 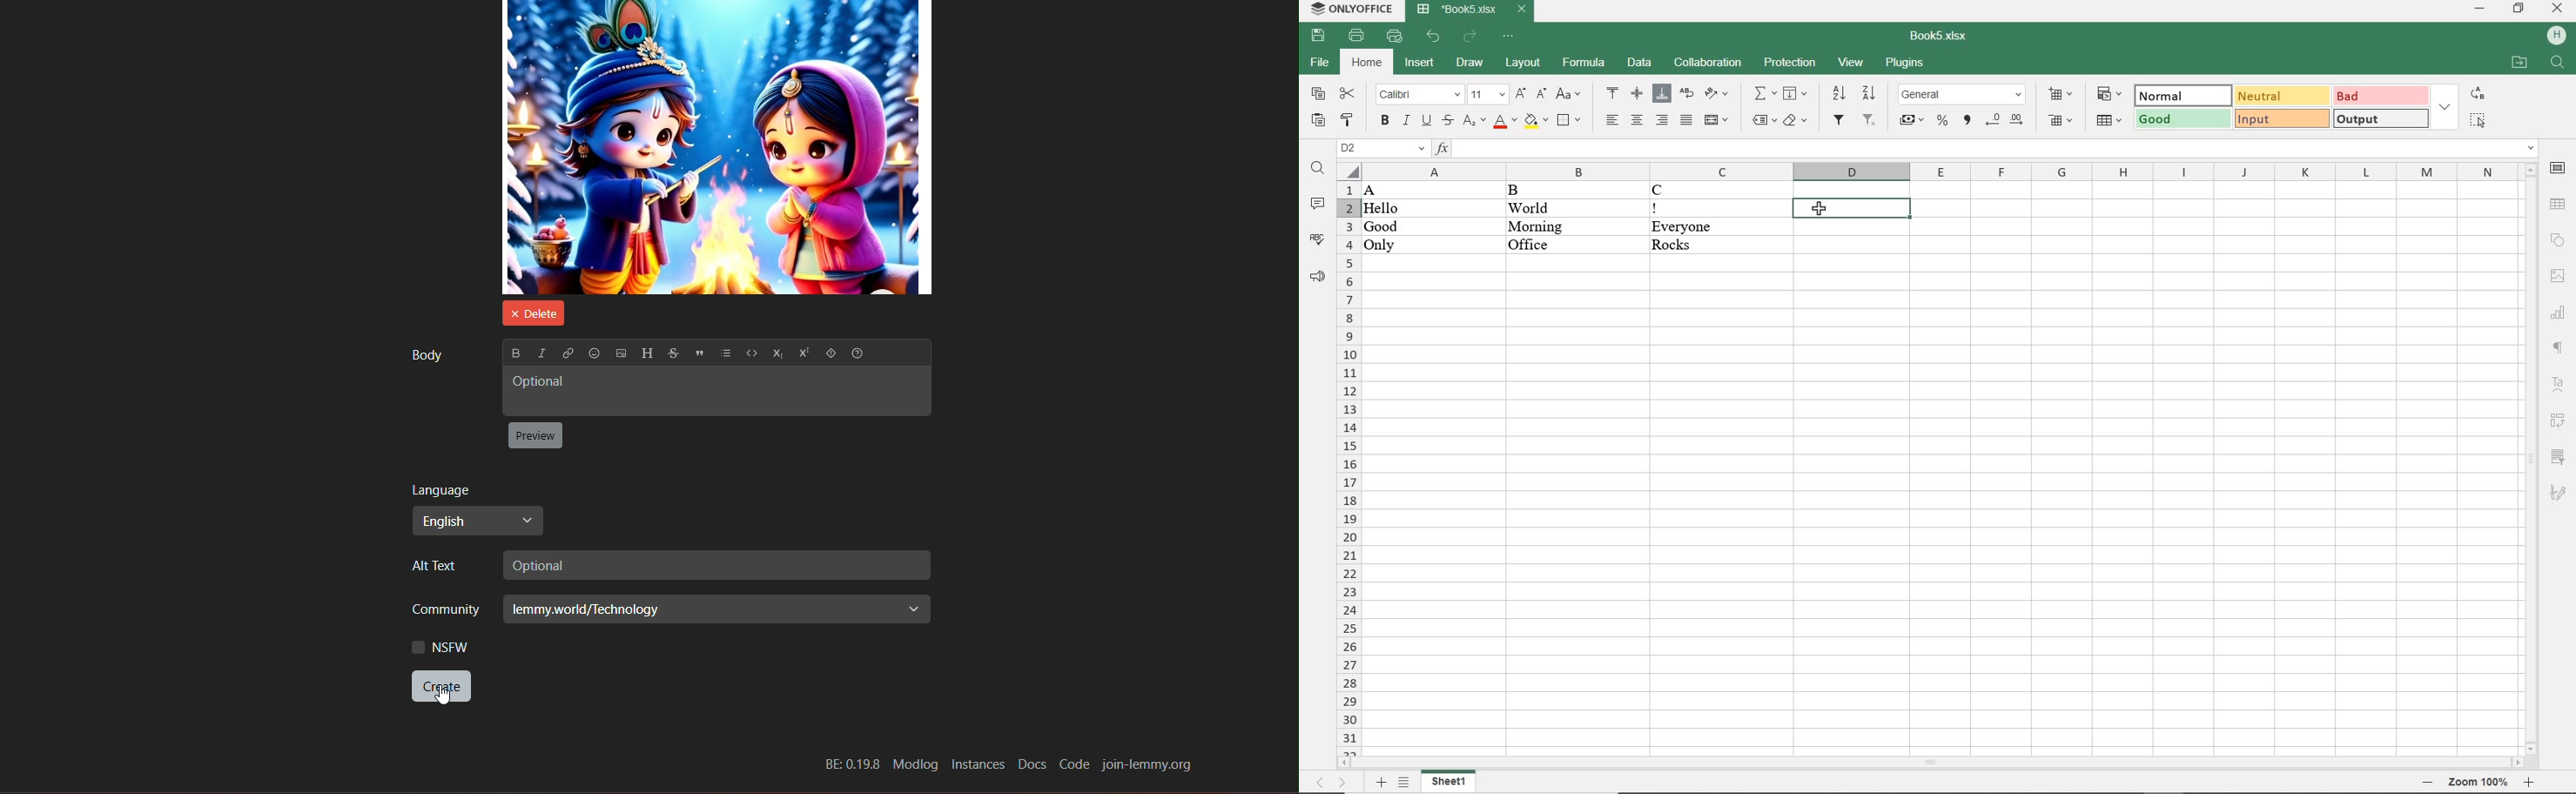 What do you see at coordinates (2007, 119) in the screenshot?
I see `CHANGE DECIMAL` at bounding box center [2007, 119].